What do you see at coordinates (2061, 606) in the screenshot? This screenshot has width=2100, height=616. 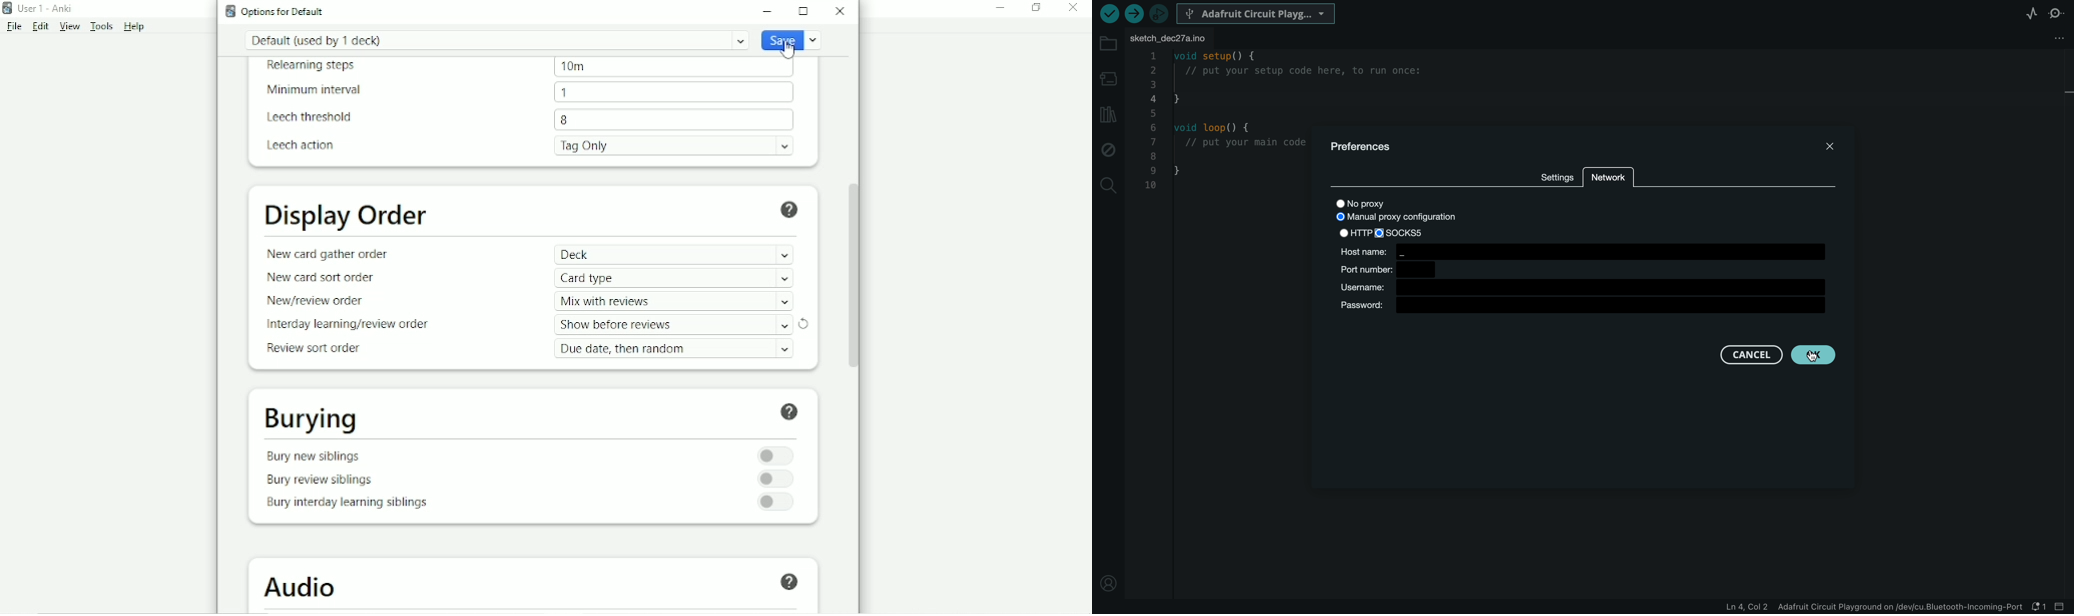 I see `close slide bar` at bounding box center [2061, 606].